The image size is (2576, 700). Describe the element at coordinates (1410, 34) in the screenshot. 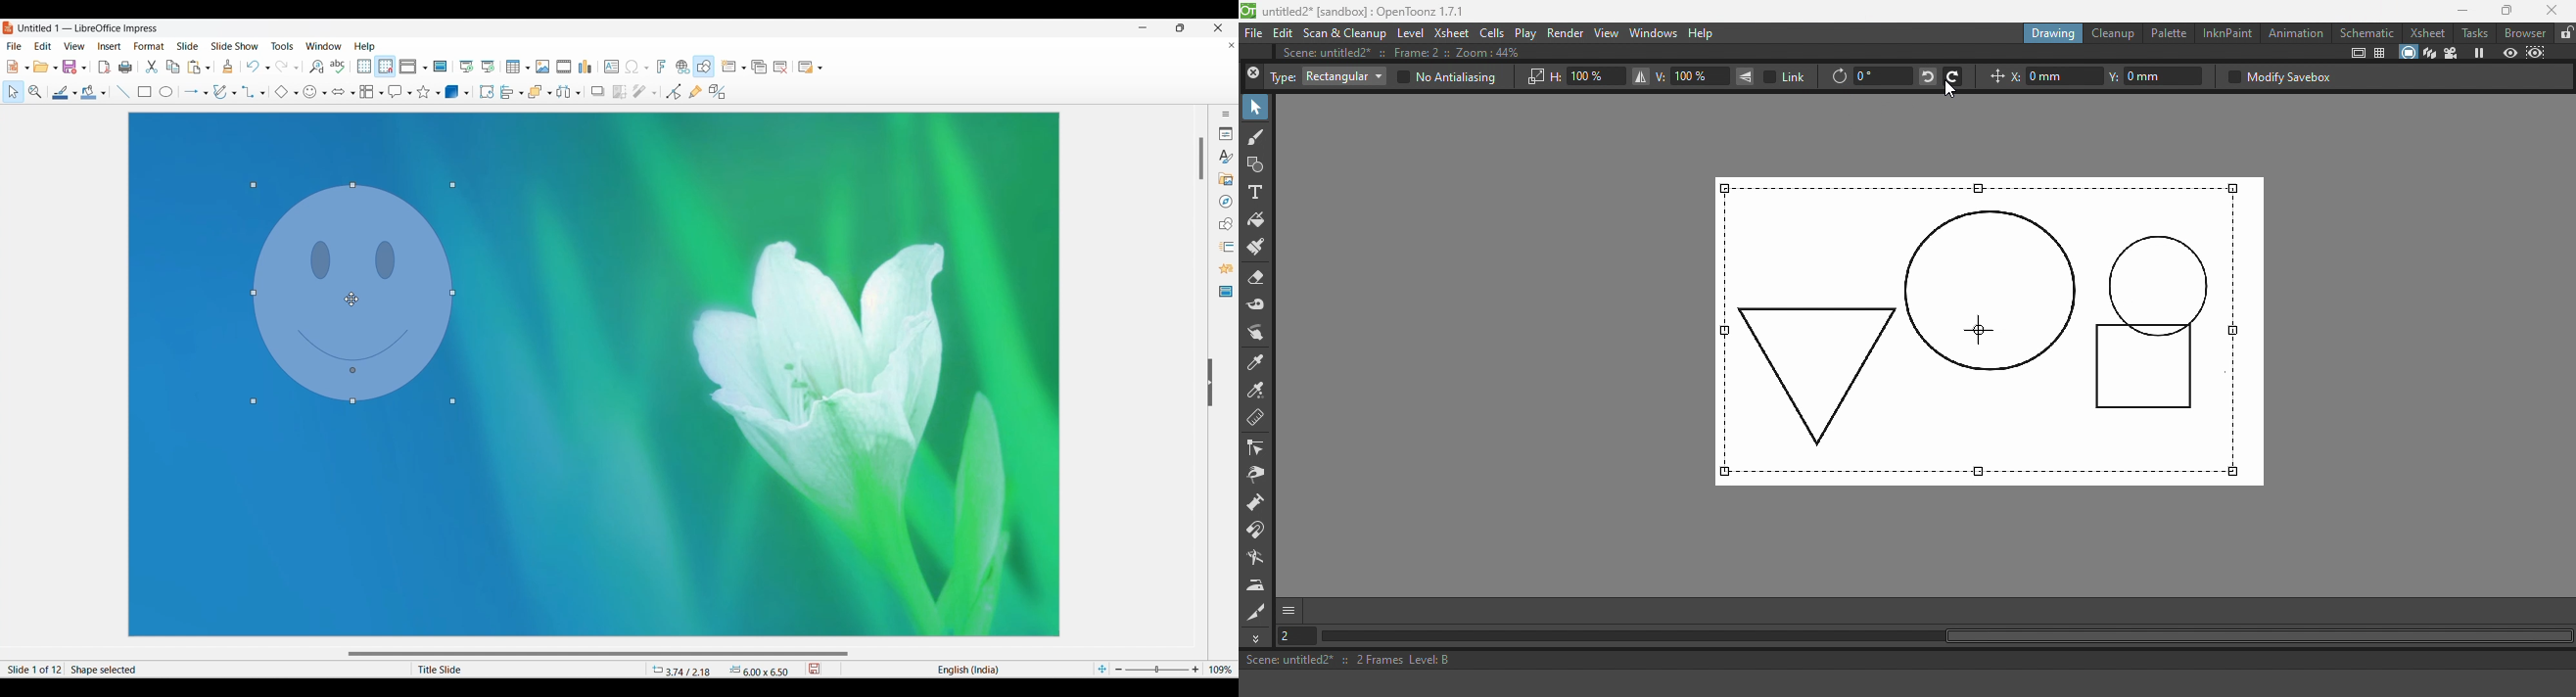

I see `Level` at that location.